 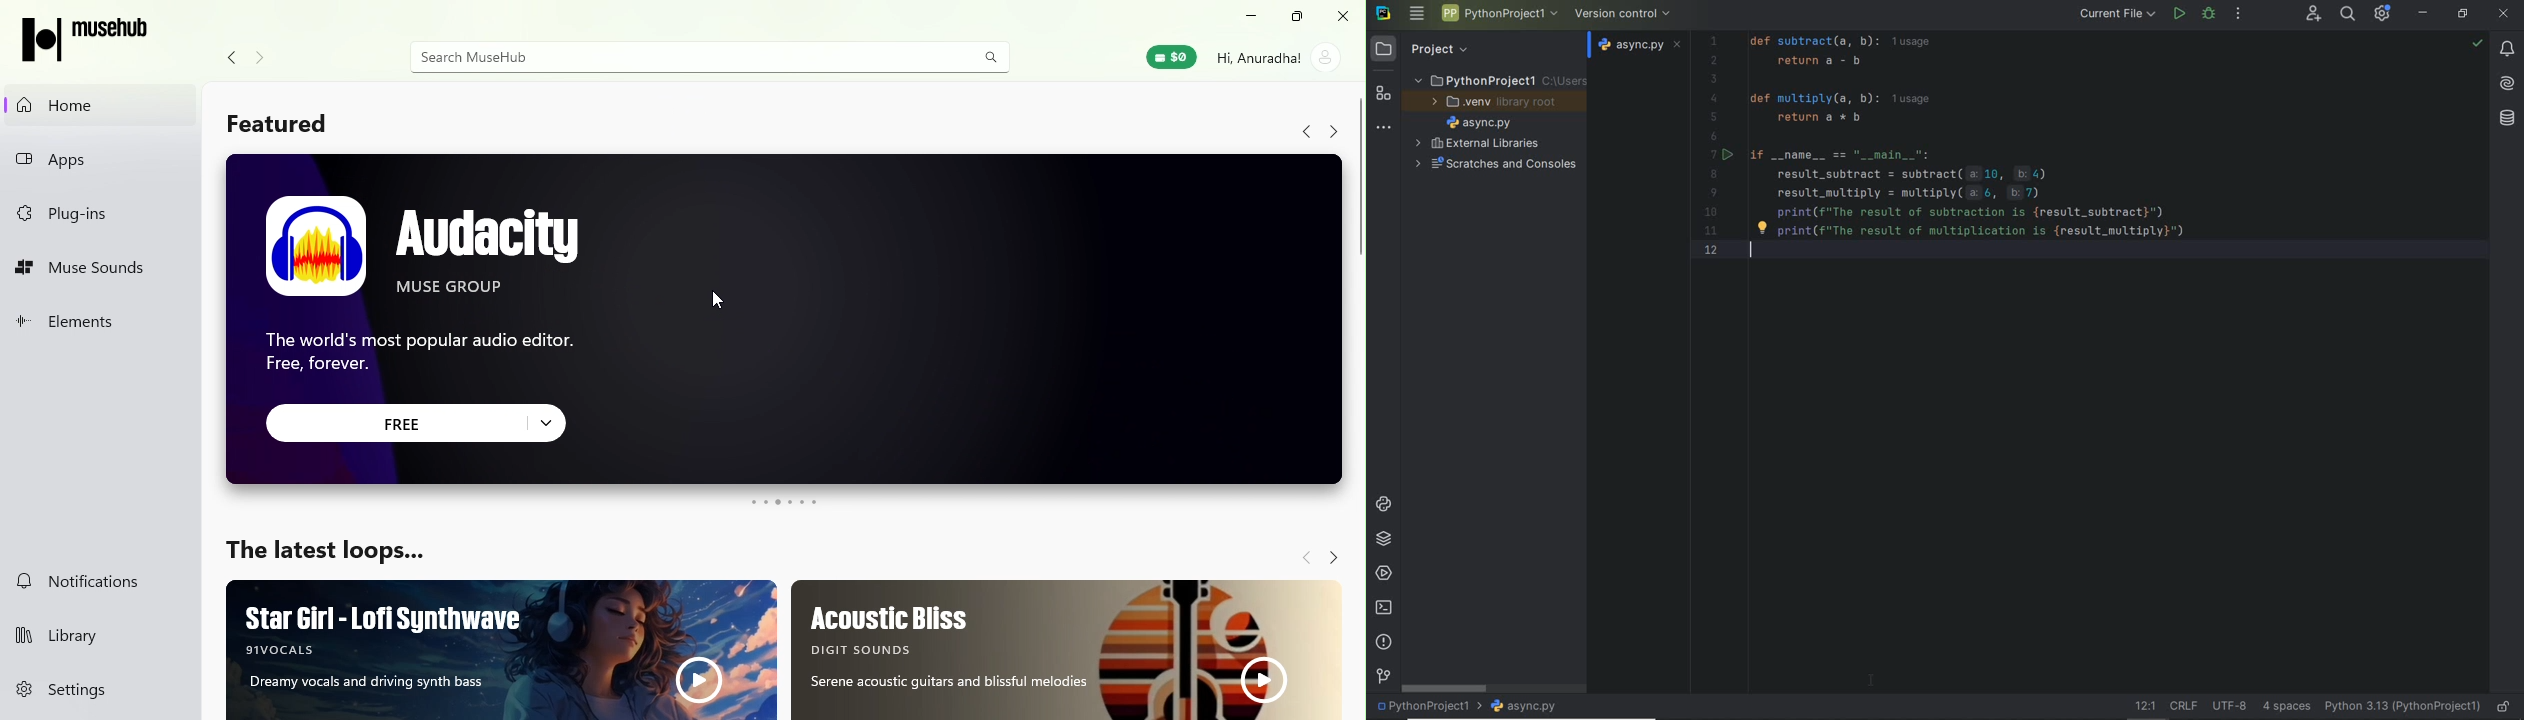 I want to click on python packages, so click(x=1383, y=540).